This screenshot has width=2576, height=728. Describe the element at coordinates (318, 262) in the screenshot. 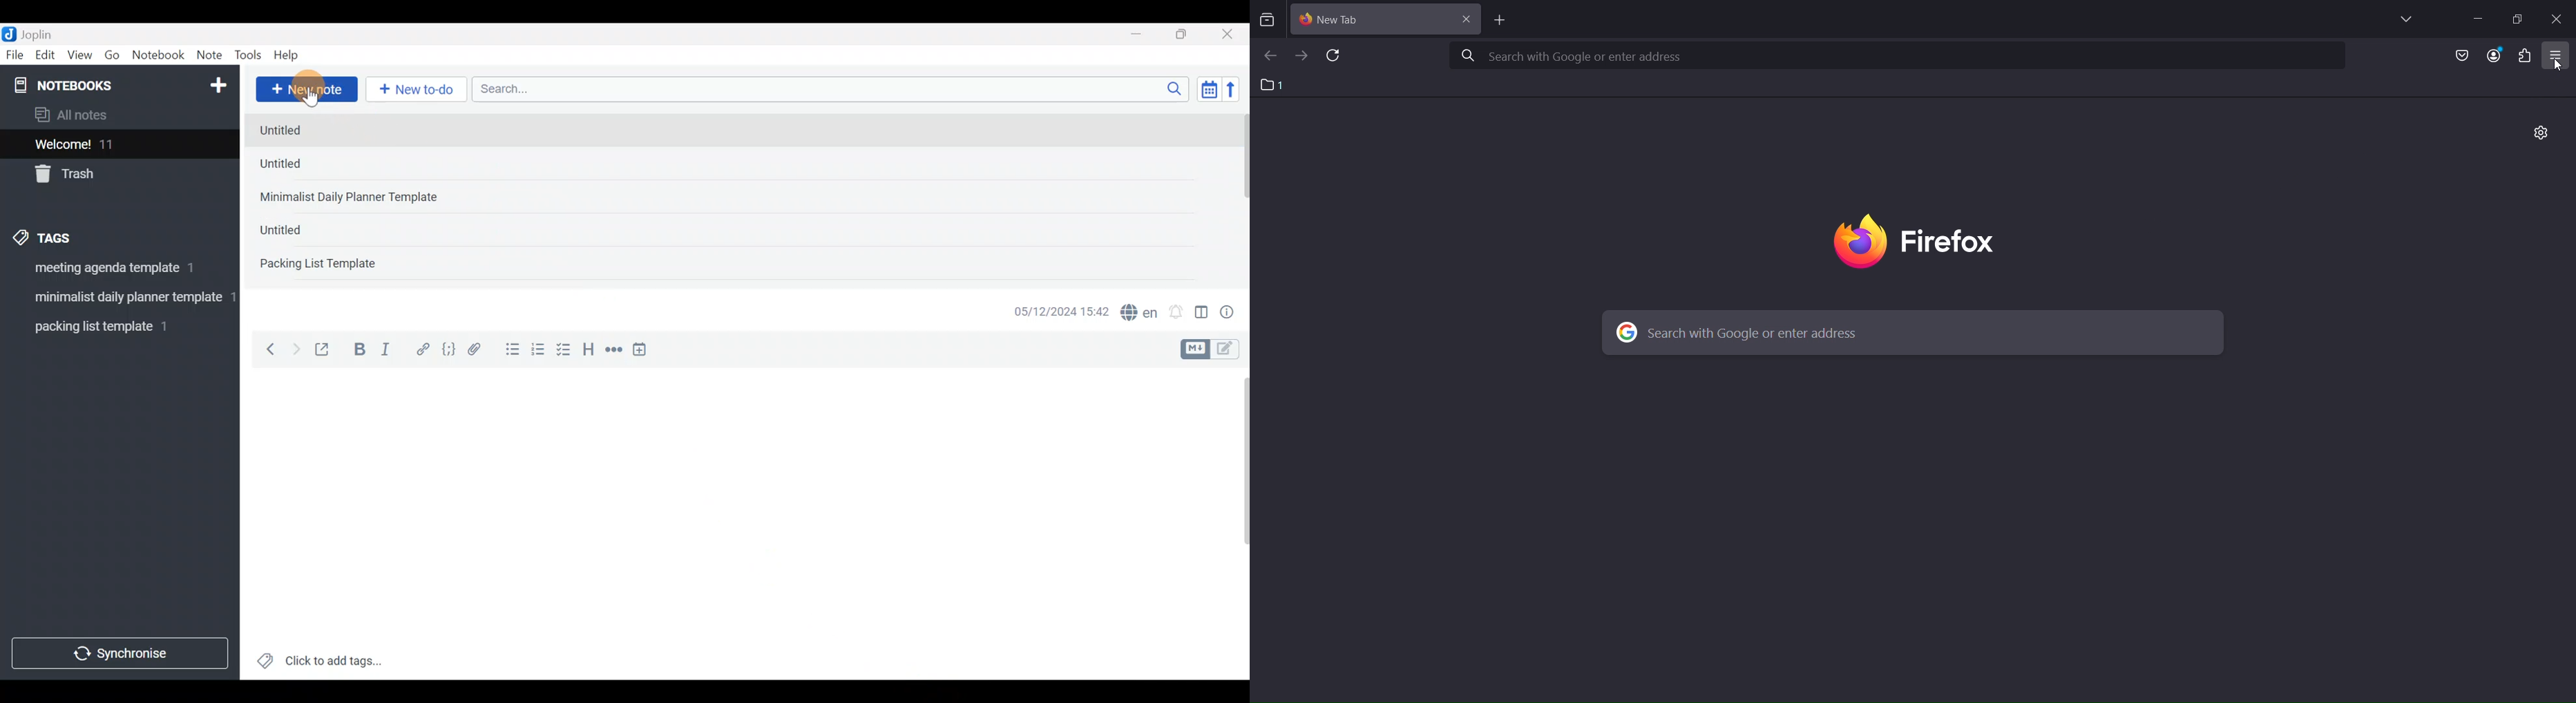

I see `Packing List Template` at that location.